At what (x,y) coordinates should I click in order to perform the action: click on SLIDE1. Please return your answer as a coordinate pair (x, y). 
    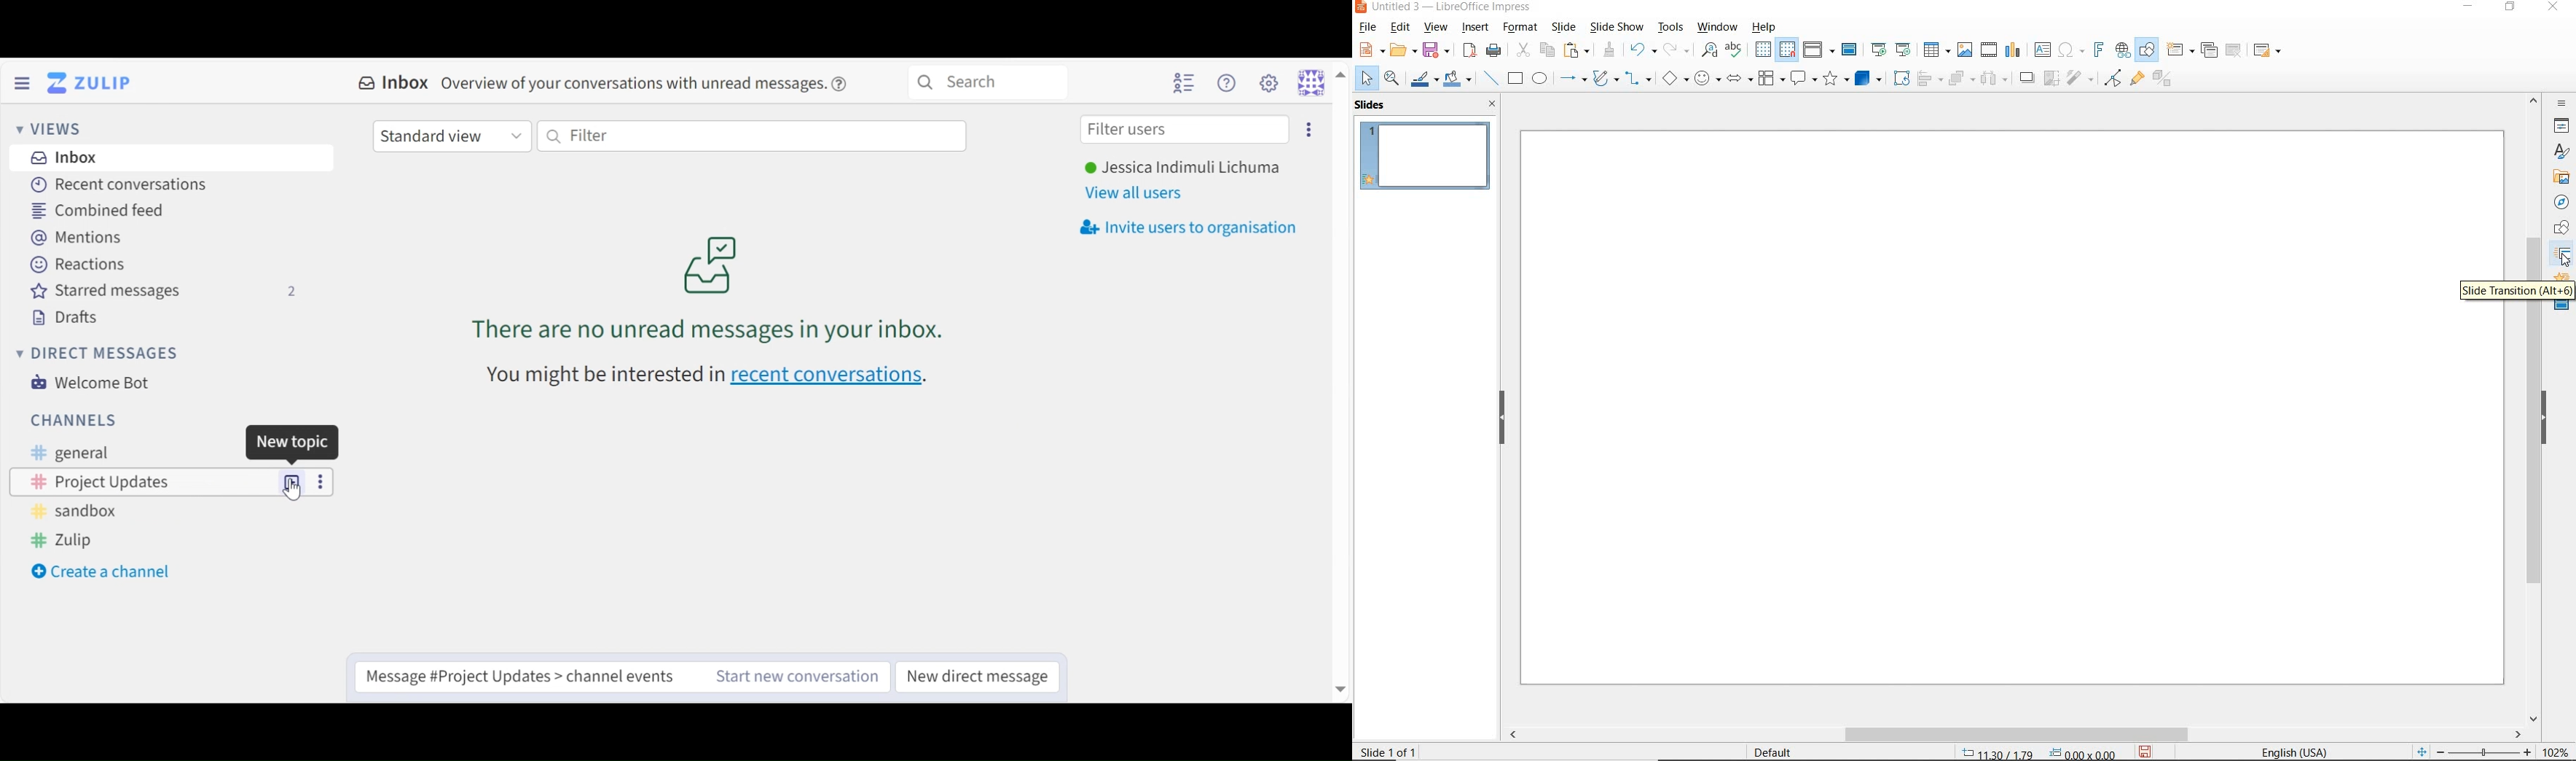
    Looking at the image, I should click on (1427, 160).